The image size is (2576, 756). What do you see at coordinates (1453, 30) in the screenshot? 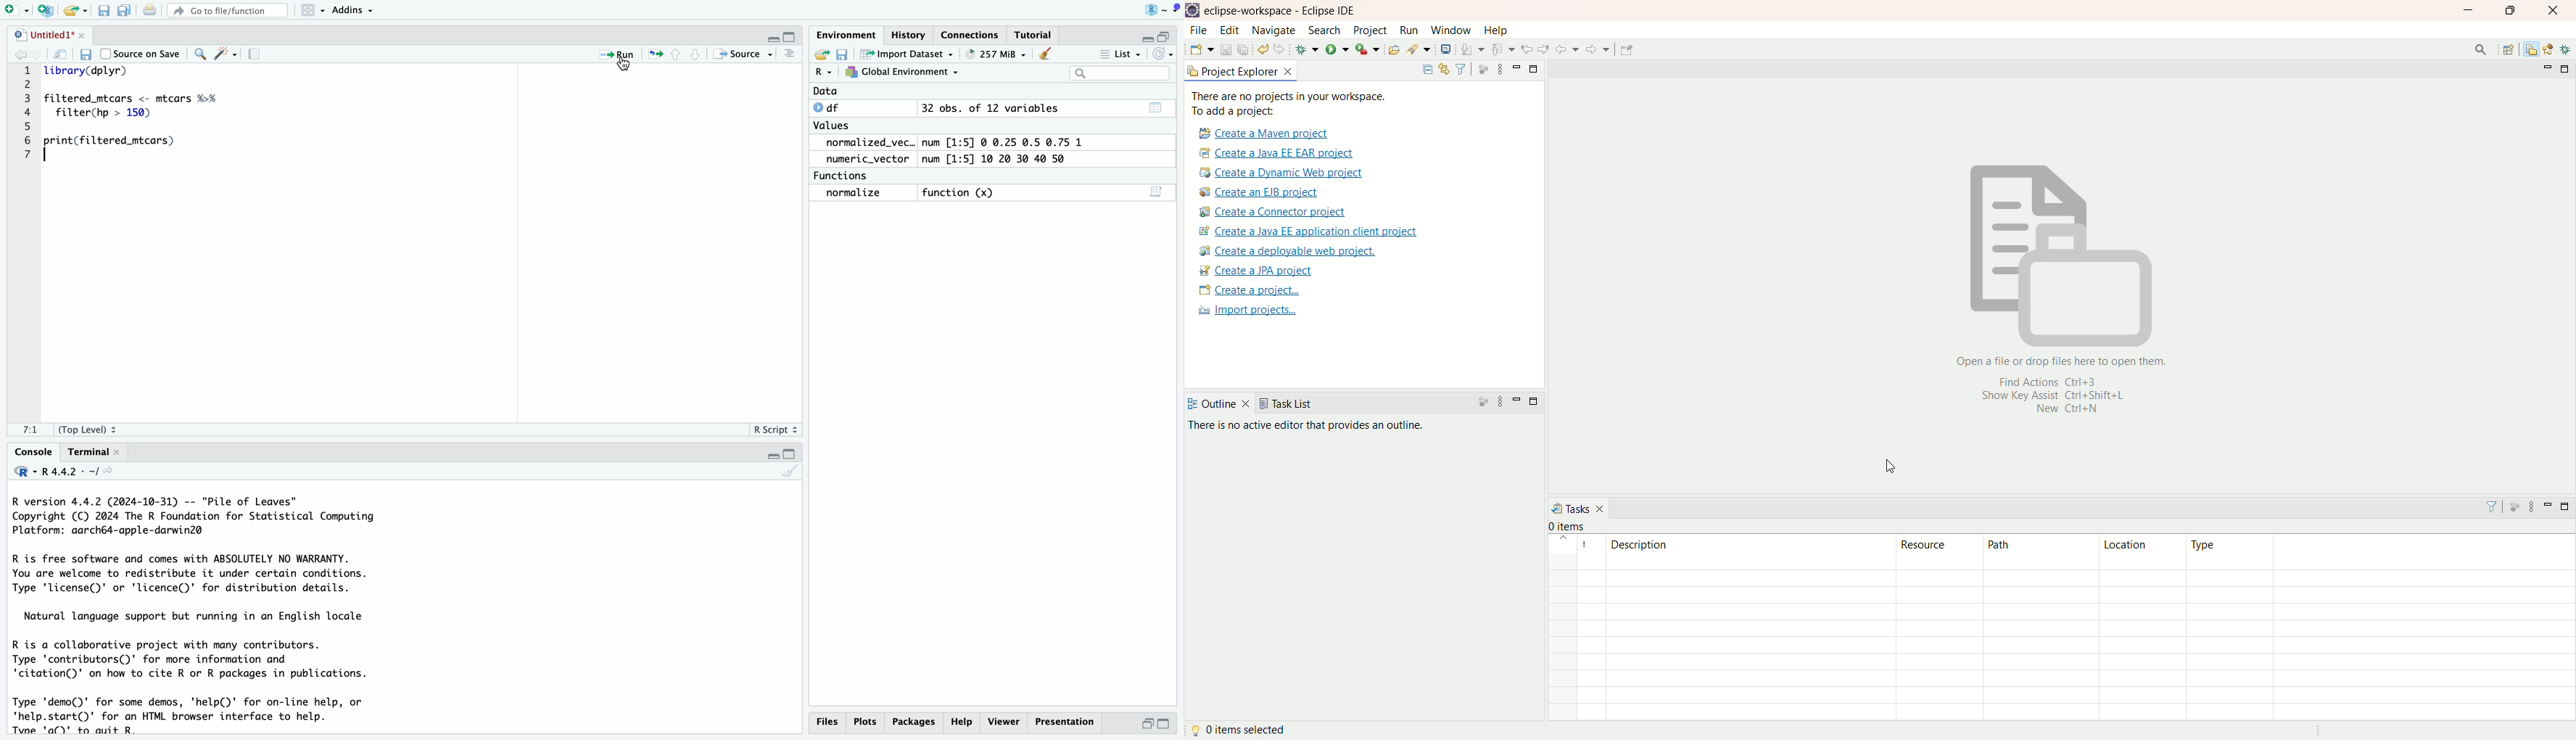
I see `window` at bounding box center [1453, 30].